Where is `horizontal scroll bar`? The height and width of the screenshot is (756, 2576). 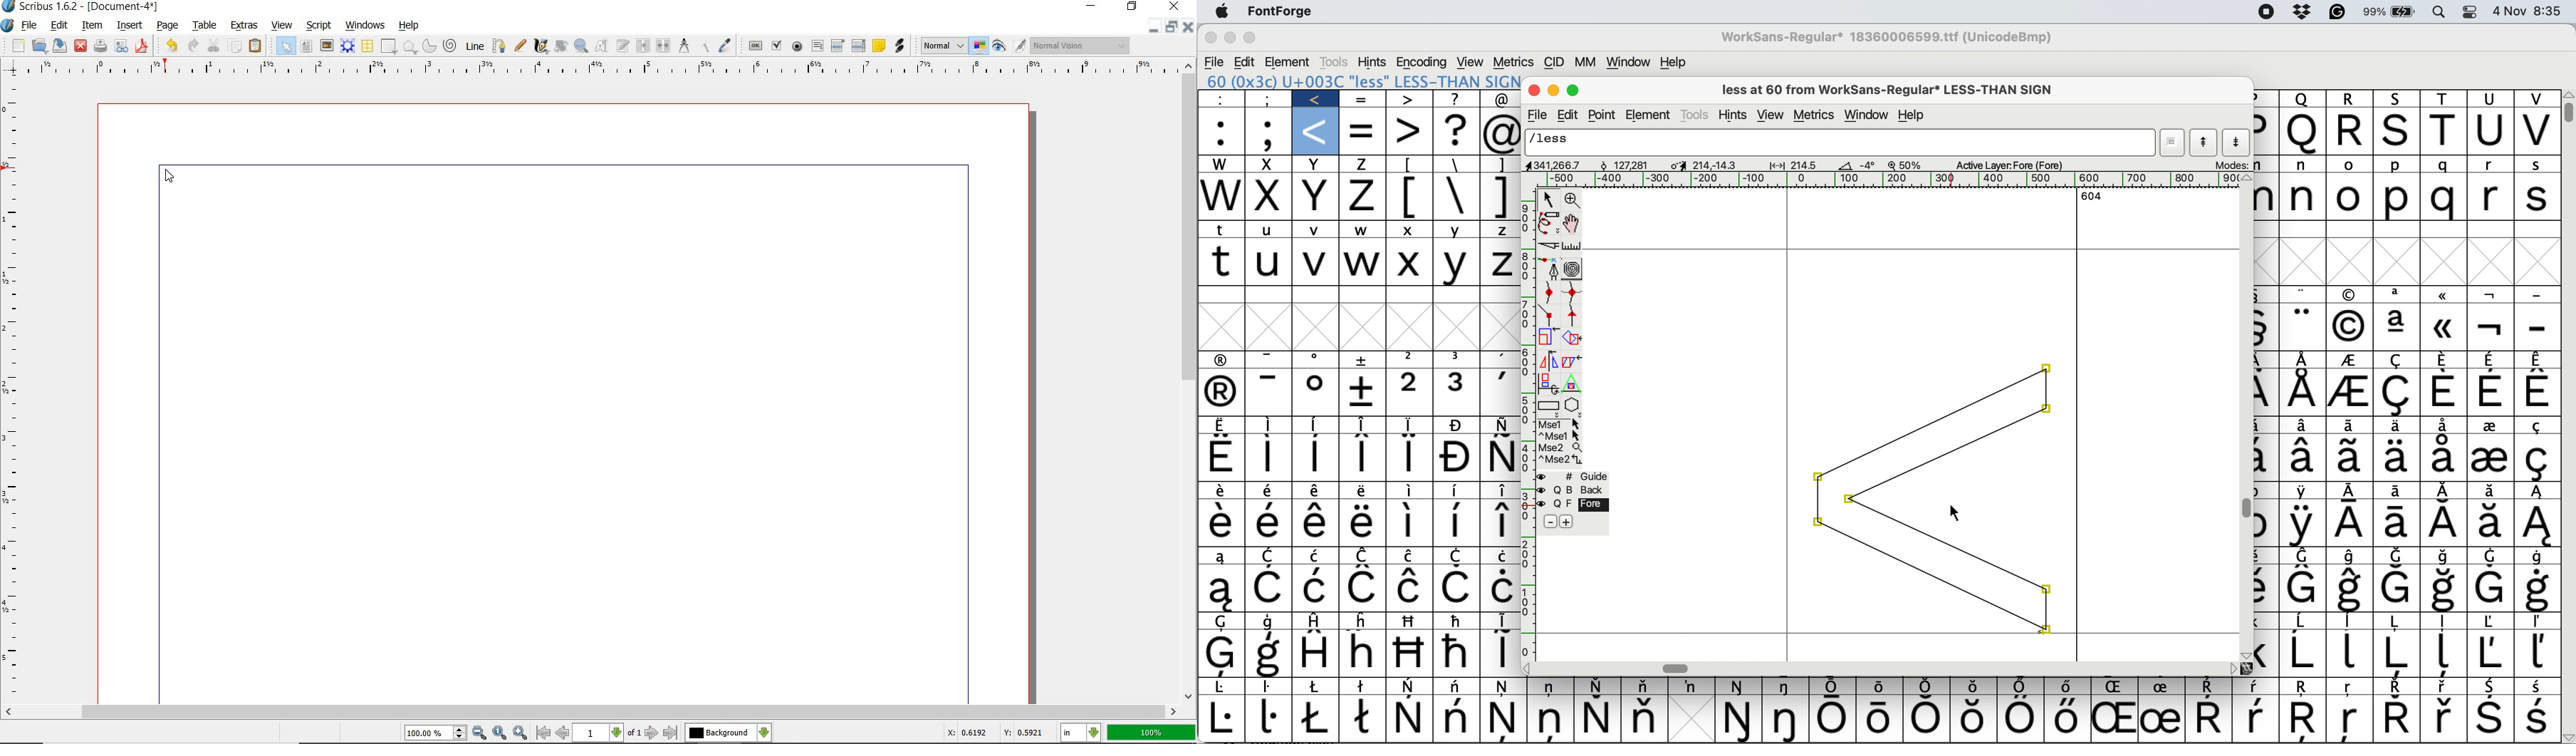
horizontal scroll bar is located at coordinates (1878, 668).